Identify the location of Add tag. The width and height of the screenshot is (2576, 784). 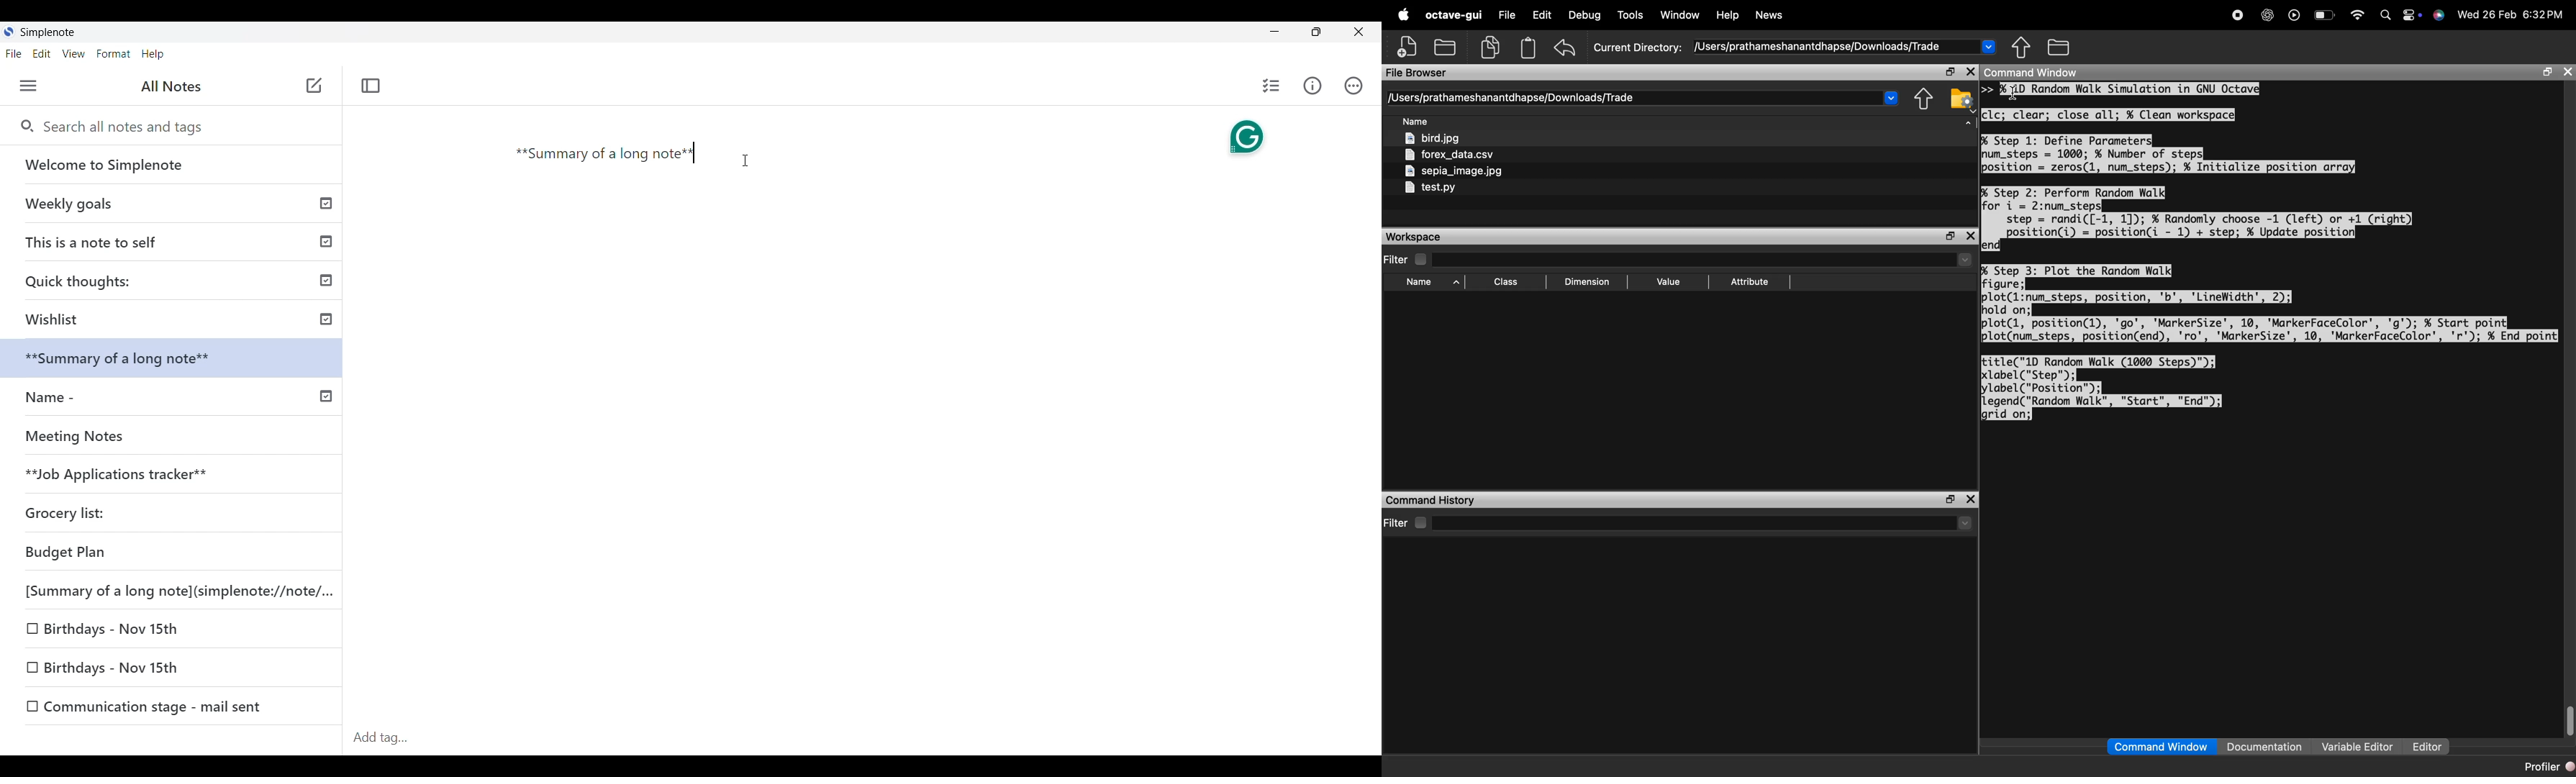
(396, 737).